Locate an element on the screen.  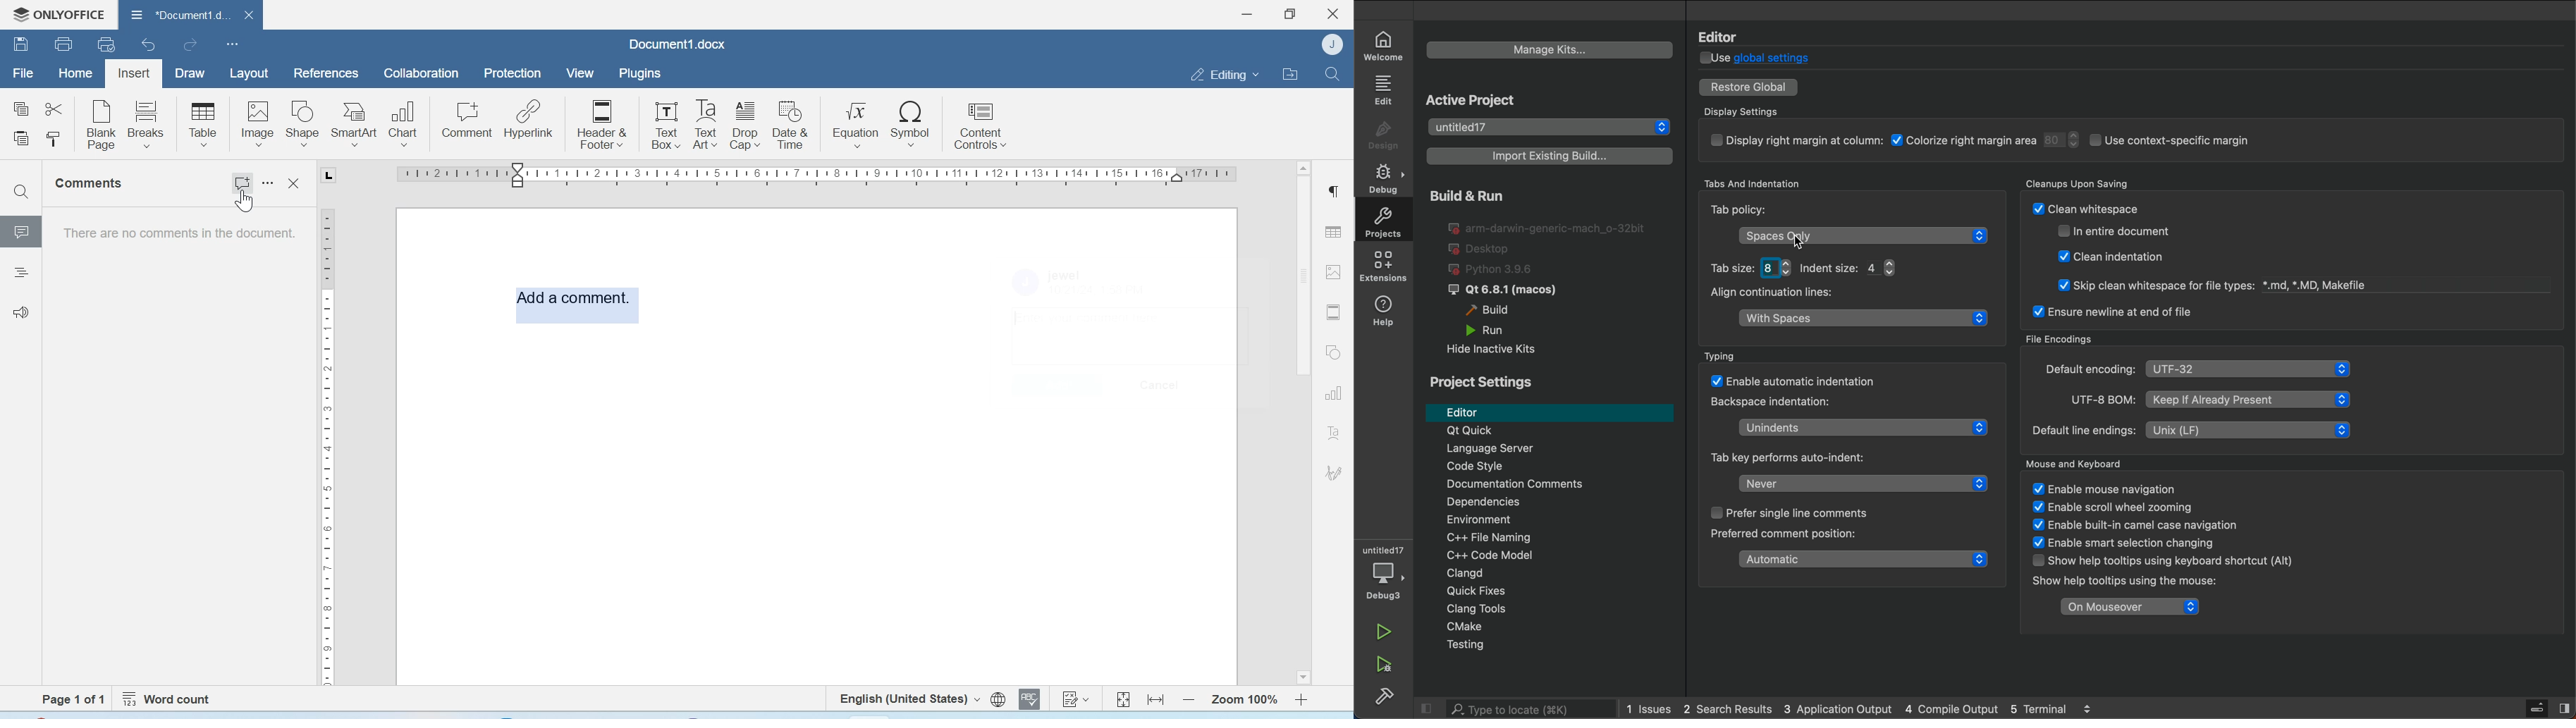
Undo is located at coordinates (150, 44).